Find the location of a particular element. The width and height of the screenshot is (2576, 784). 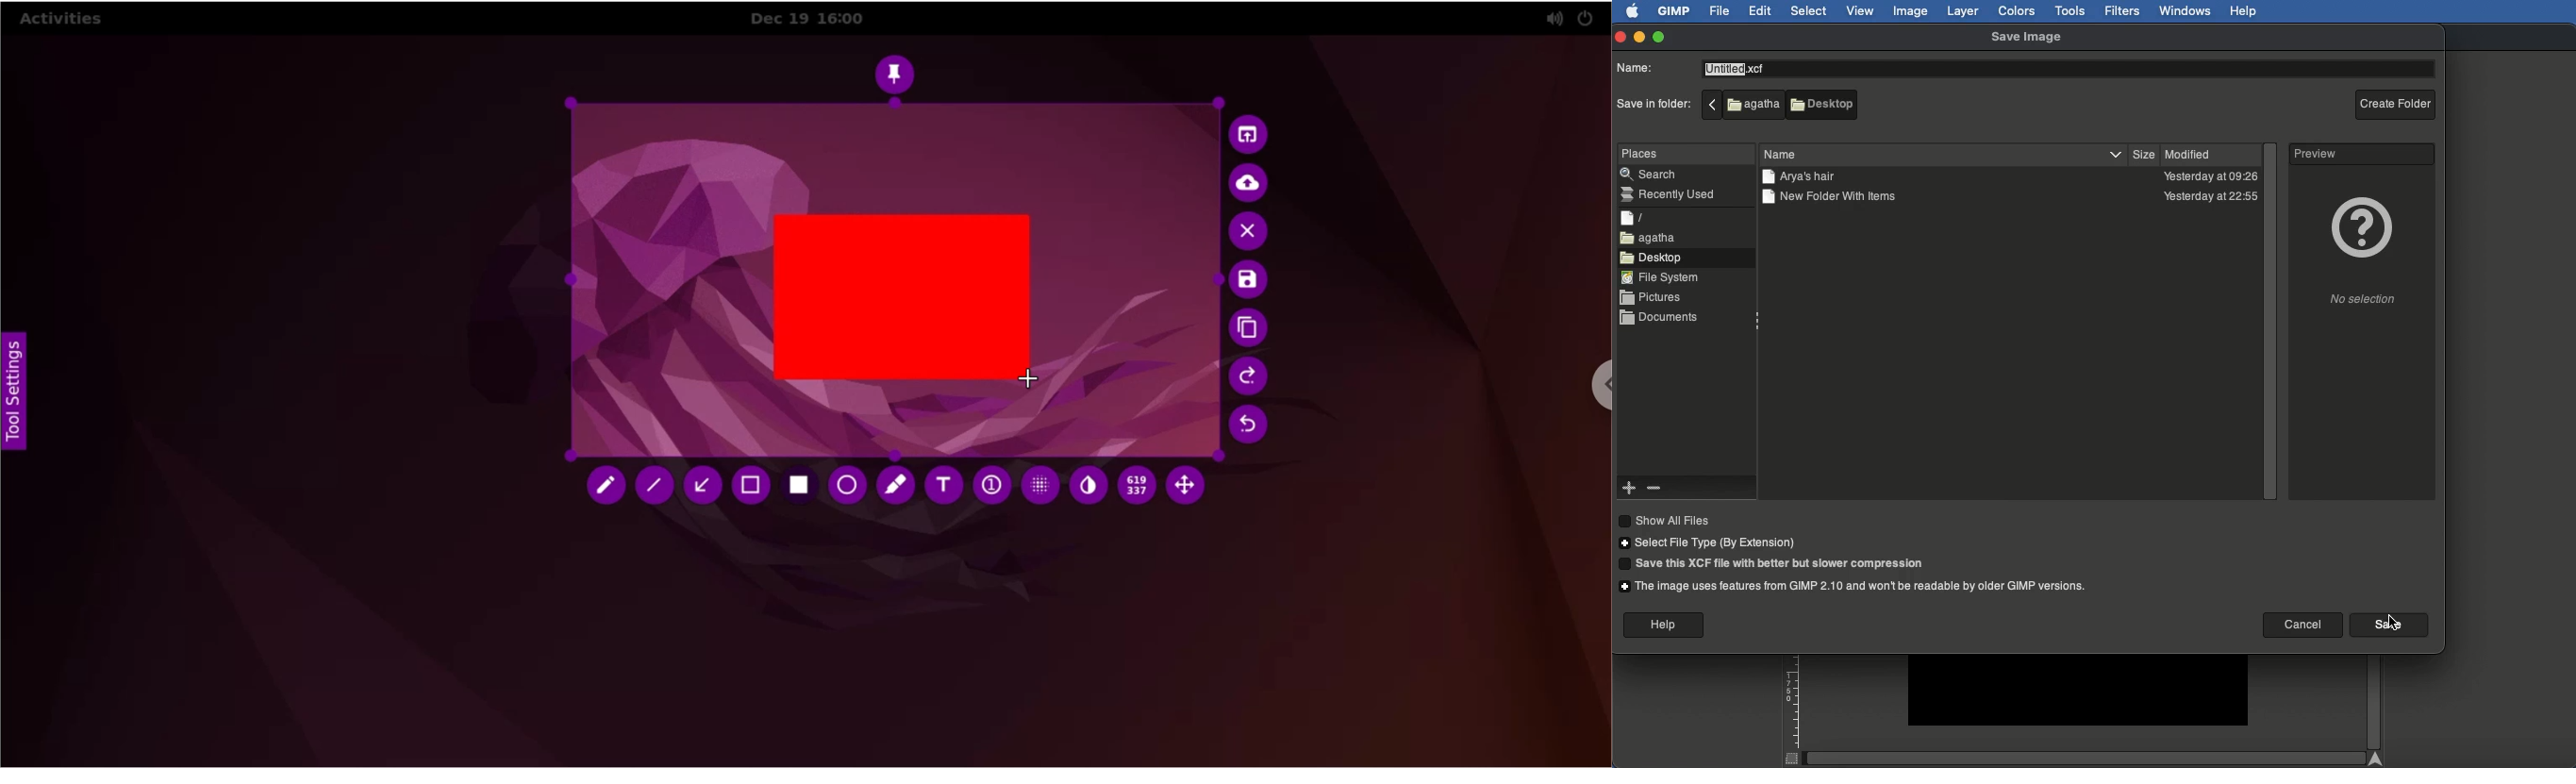

File is located at coordinates (1719, 12).